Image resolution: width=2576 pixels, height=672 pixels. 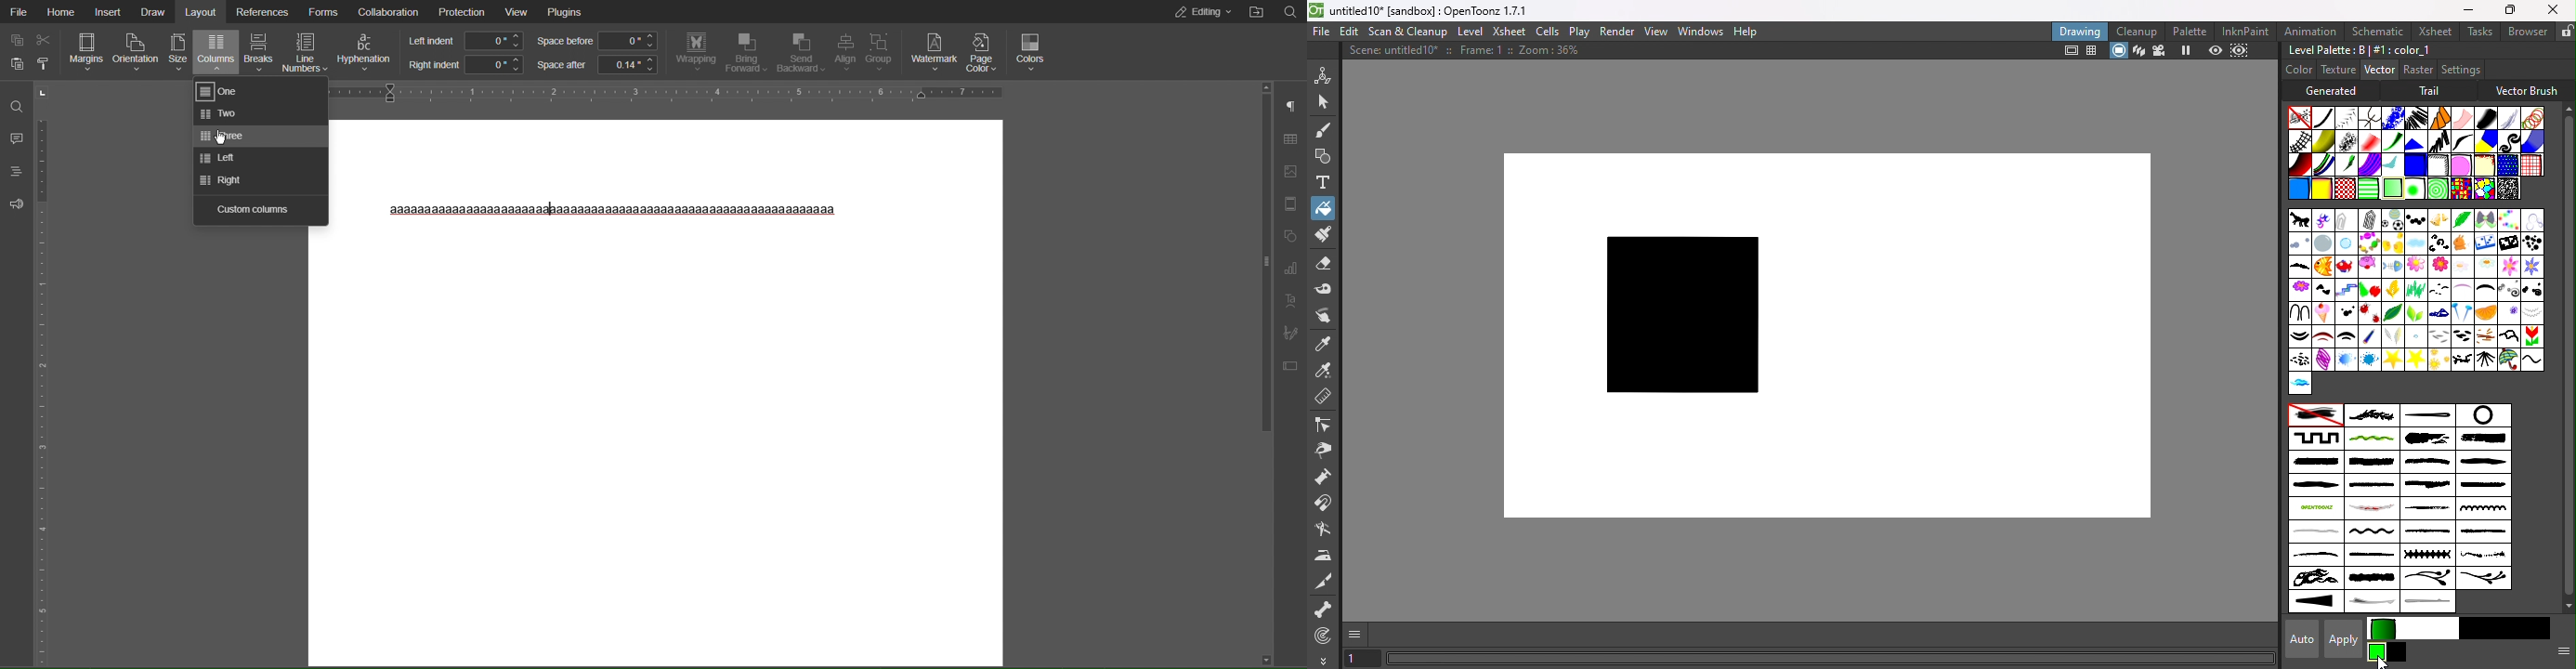 I want to click on Plain color, so click(x=2300, y=117).